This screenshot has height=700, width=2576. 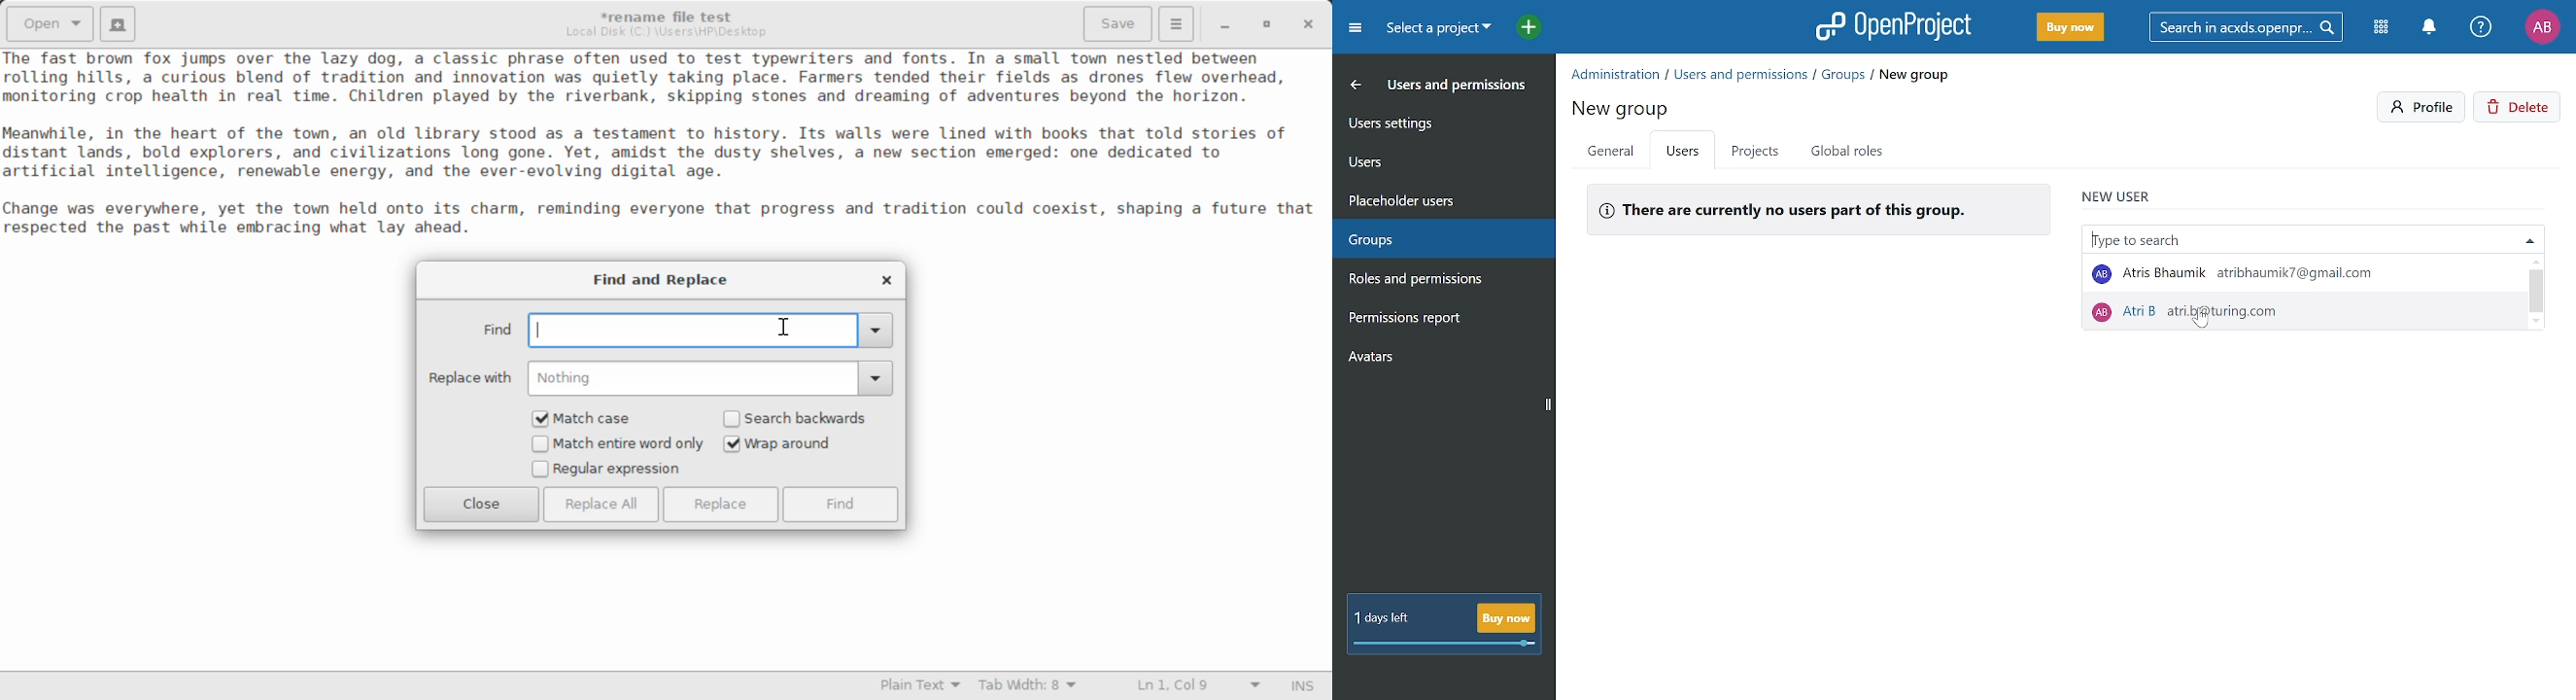 What do you see at coordinates (1442, 122) in the screenshot?
I see `User settings` at bounding box center [1442, 122].